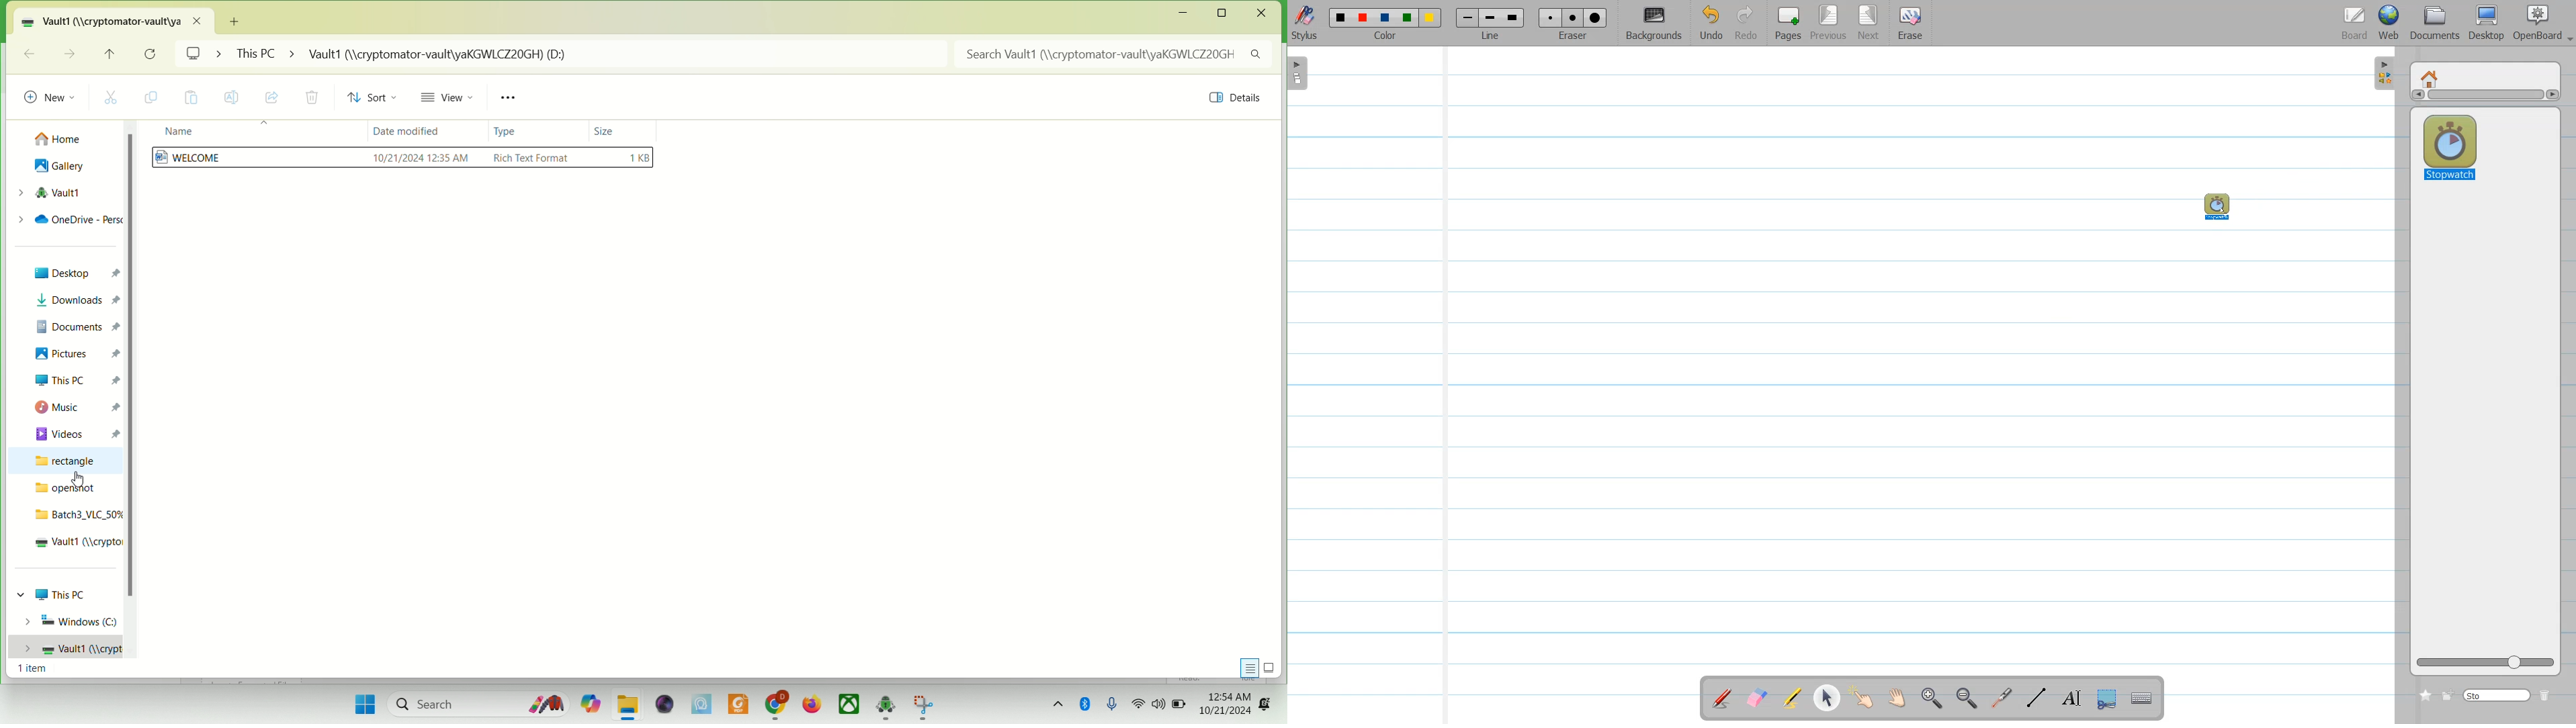 Image resolution: width=2576 pixels, height=728 pixels. Describe the element at coordinates (2037, 698) in the screenshot. I see `Draw Line` at that location.